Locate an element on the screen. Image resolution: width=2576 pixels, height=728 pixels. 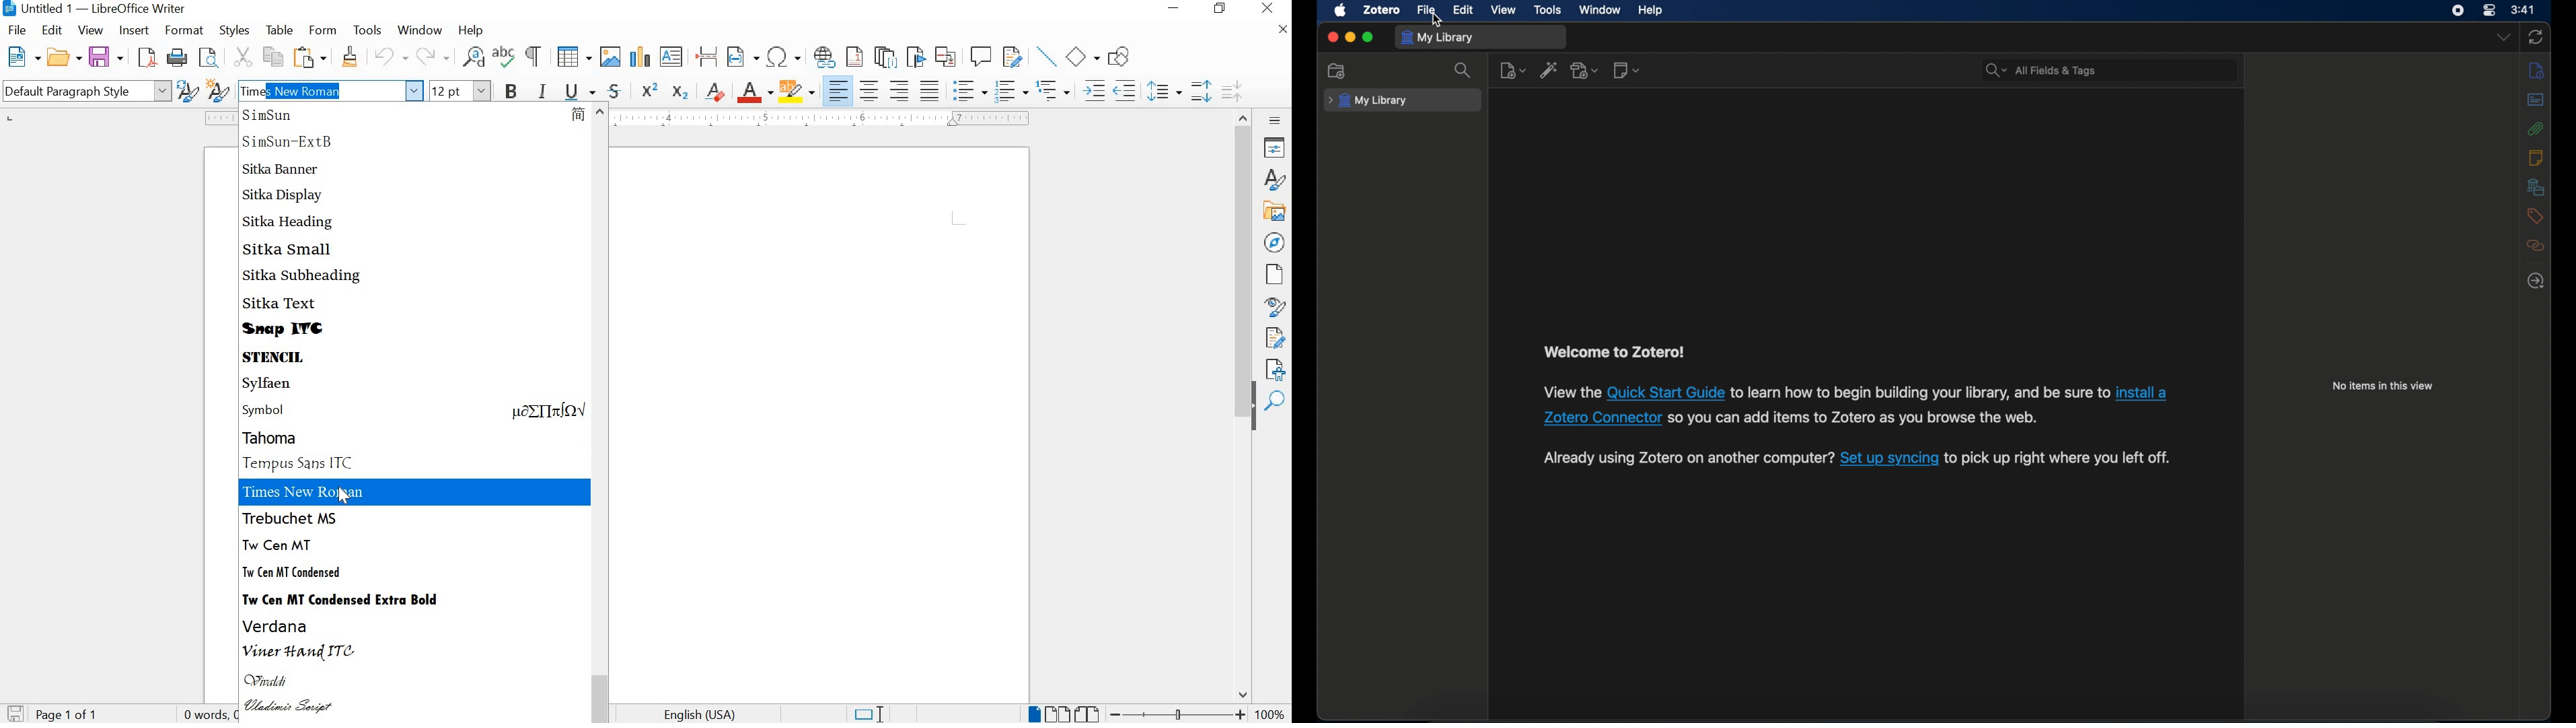
abstract is located at coordinates (2536, 100).